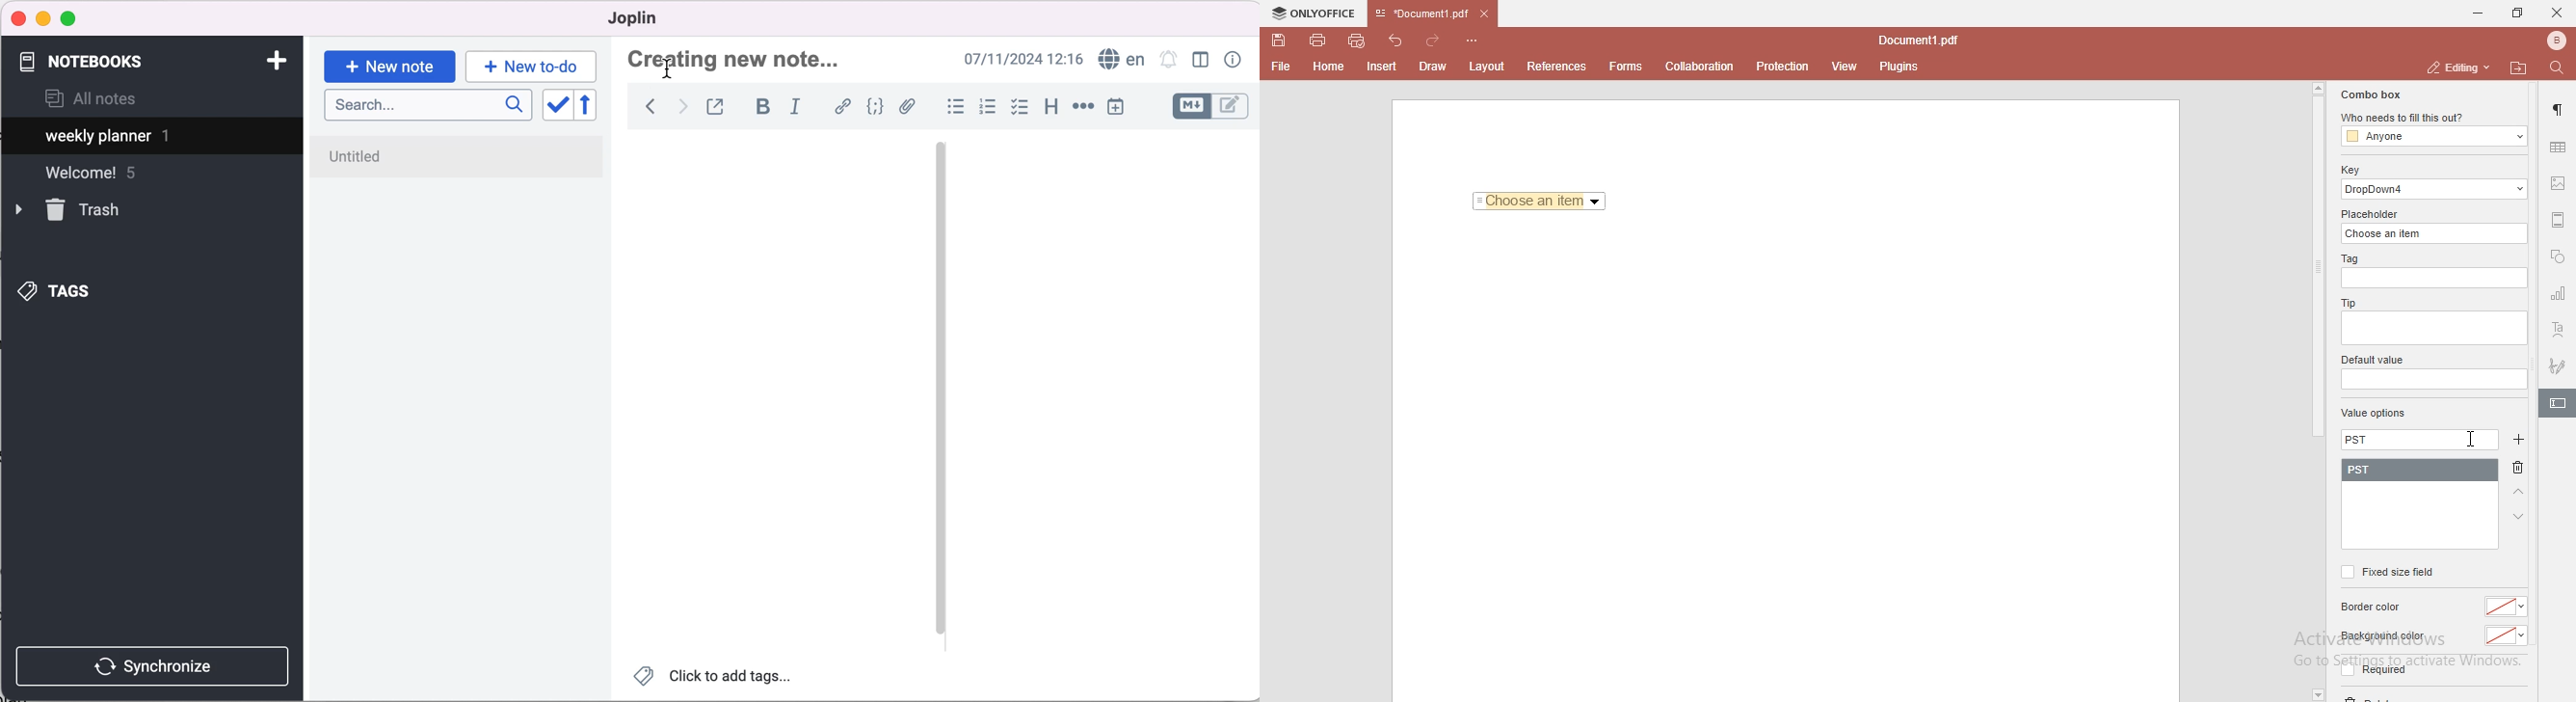  What do you see at coordinates (800, 106) in the screenshot?
I see `italic` at bounding box center [800, 106].